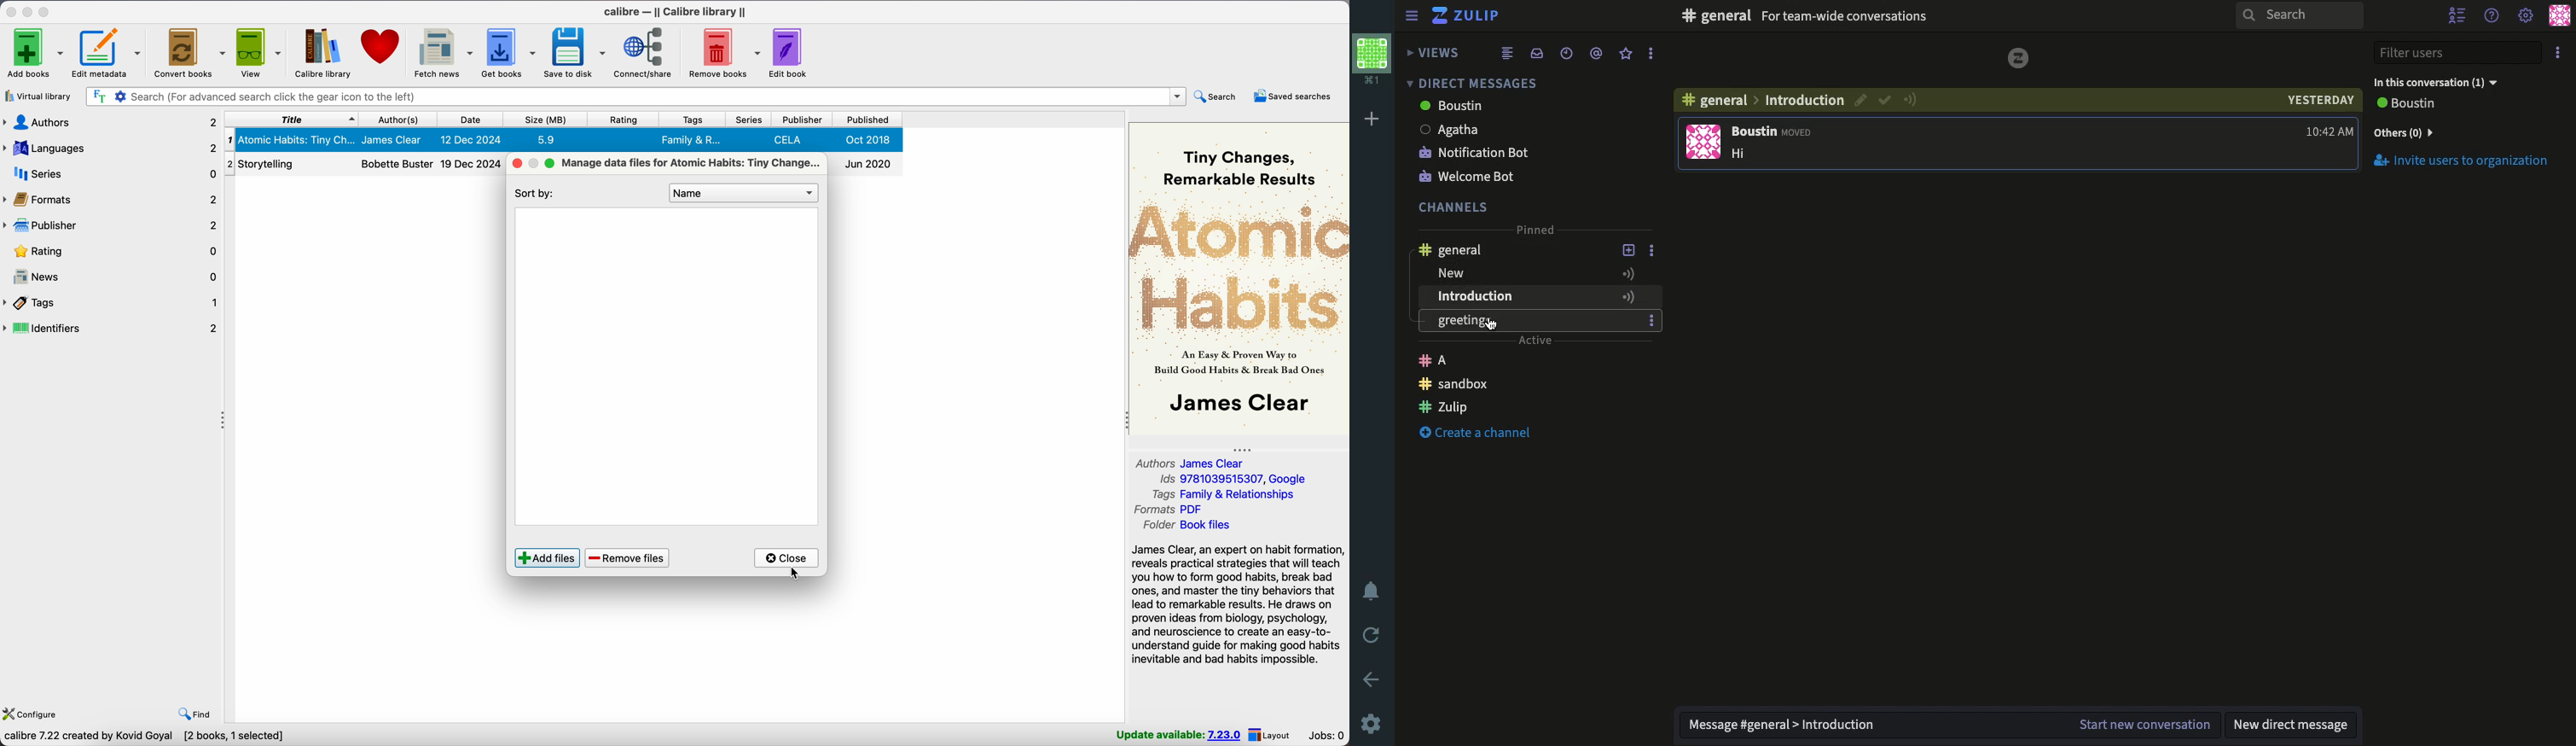  What do you see at coordinates (1469, 18) in the screenshot?
I see `Zulip` at bounding box center [1469, 18].